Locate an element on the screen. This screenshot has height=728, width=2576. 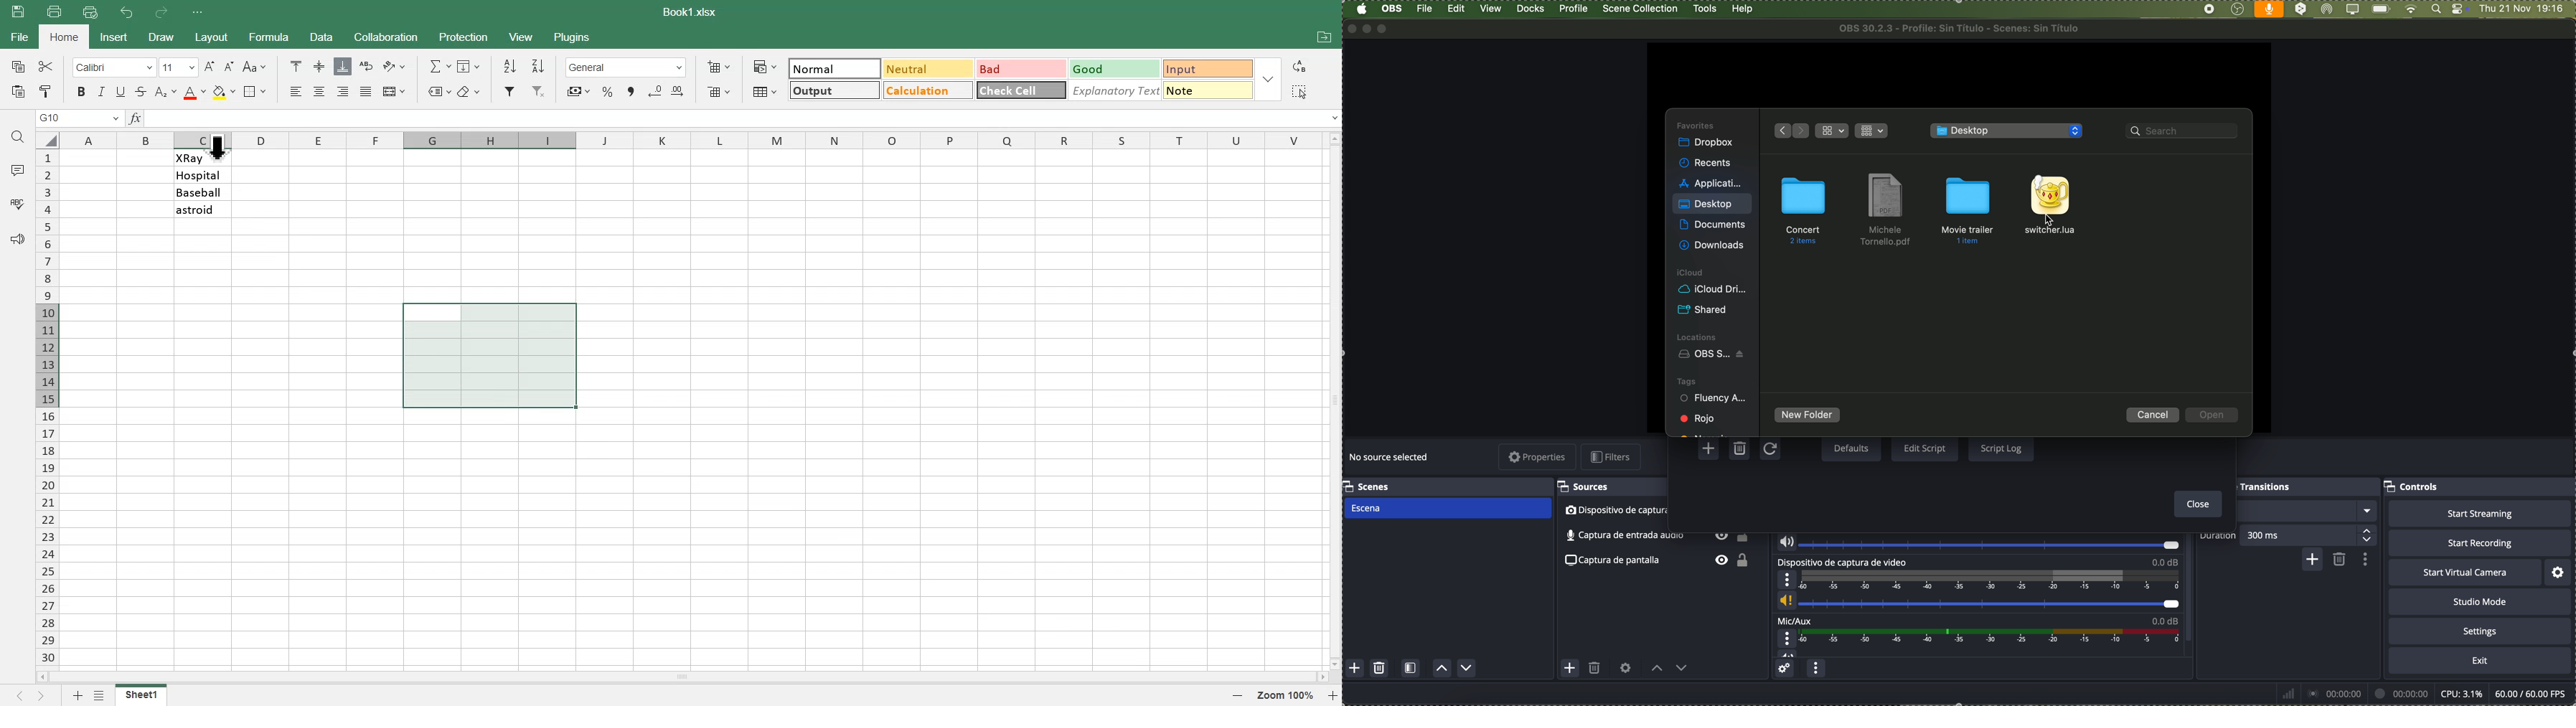
Output is located at coordinates (832, 89).